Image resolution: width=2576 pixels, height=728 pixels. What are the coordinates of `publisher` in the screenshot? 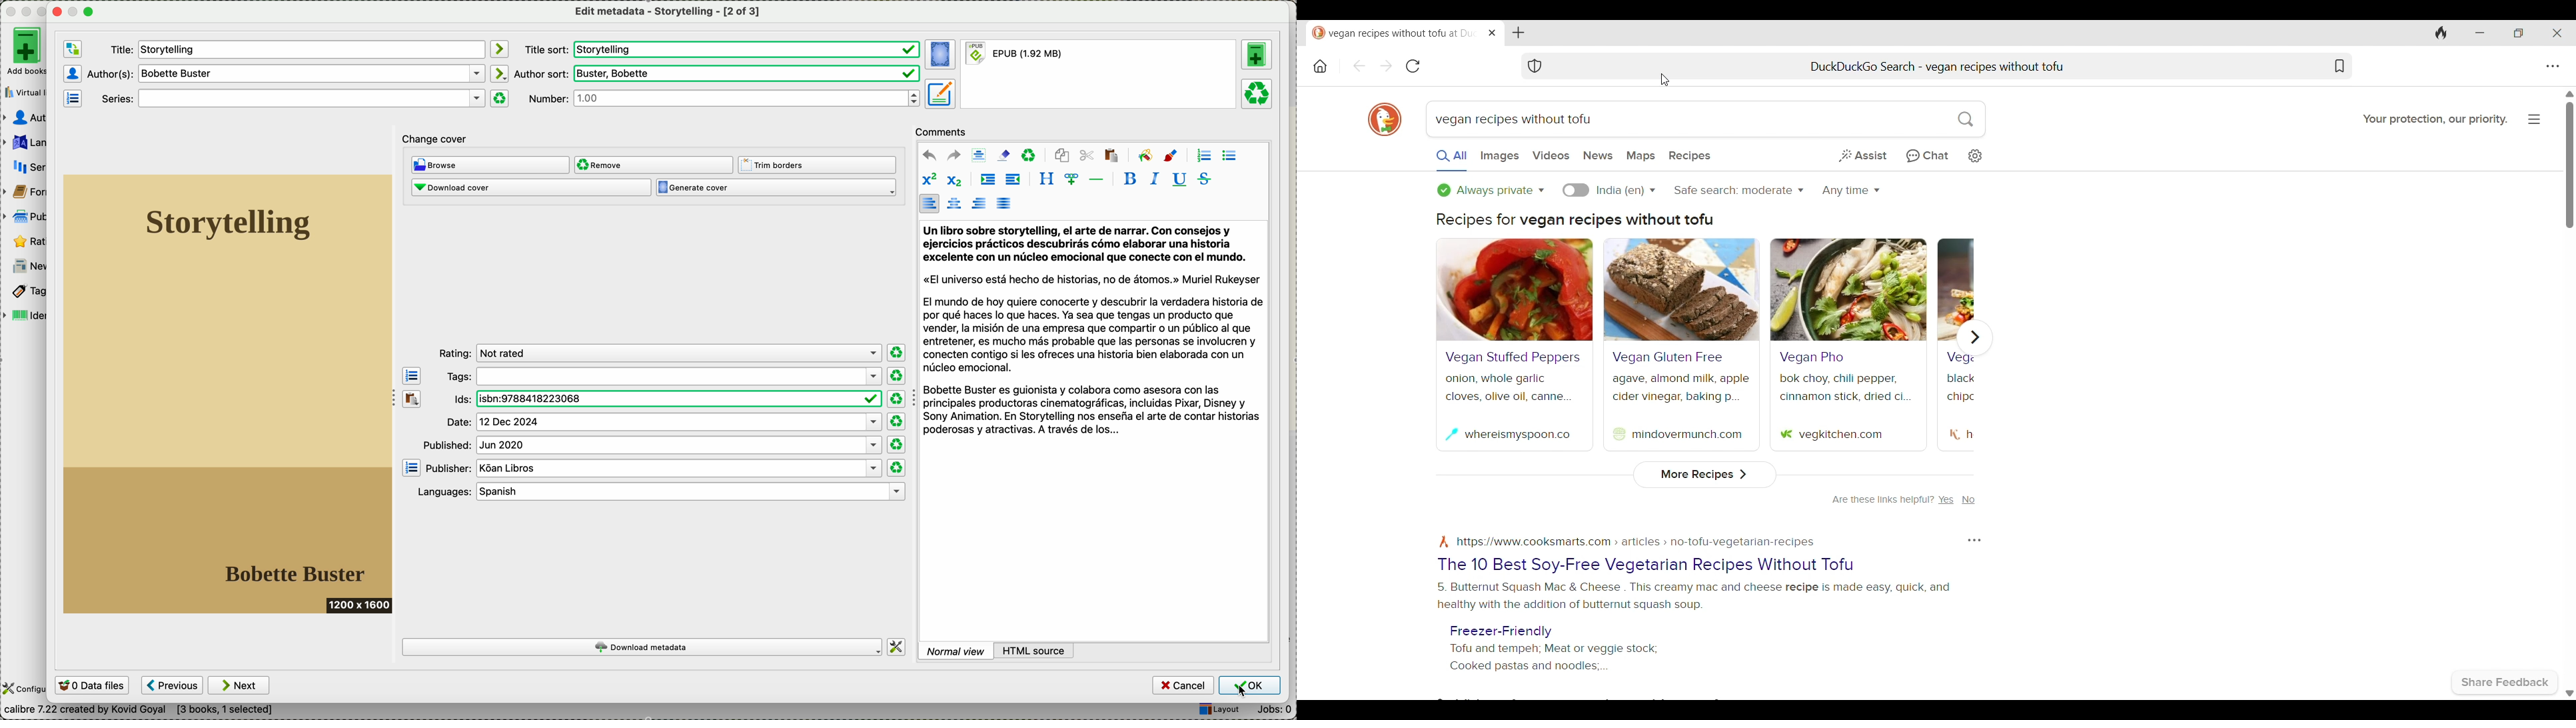 It's located at (653, 469).